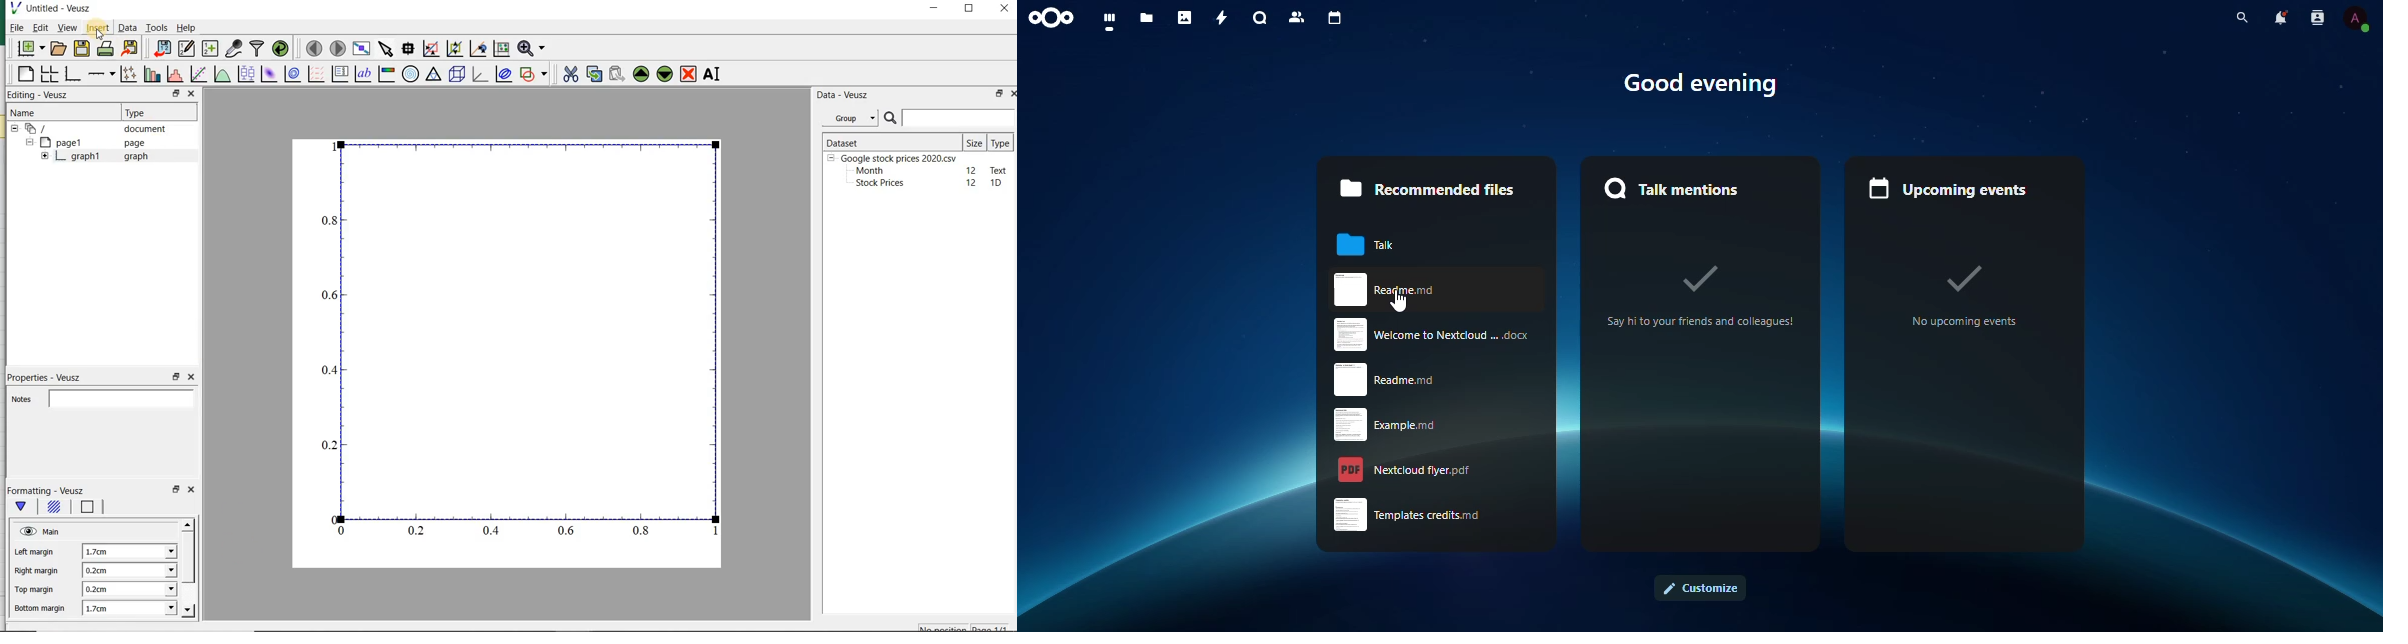  I want to click on click to zoom out of graph axes, so click(453, 47).